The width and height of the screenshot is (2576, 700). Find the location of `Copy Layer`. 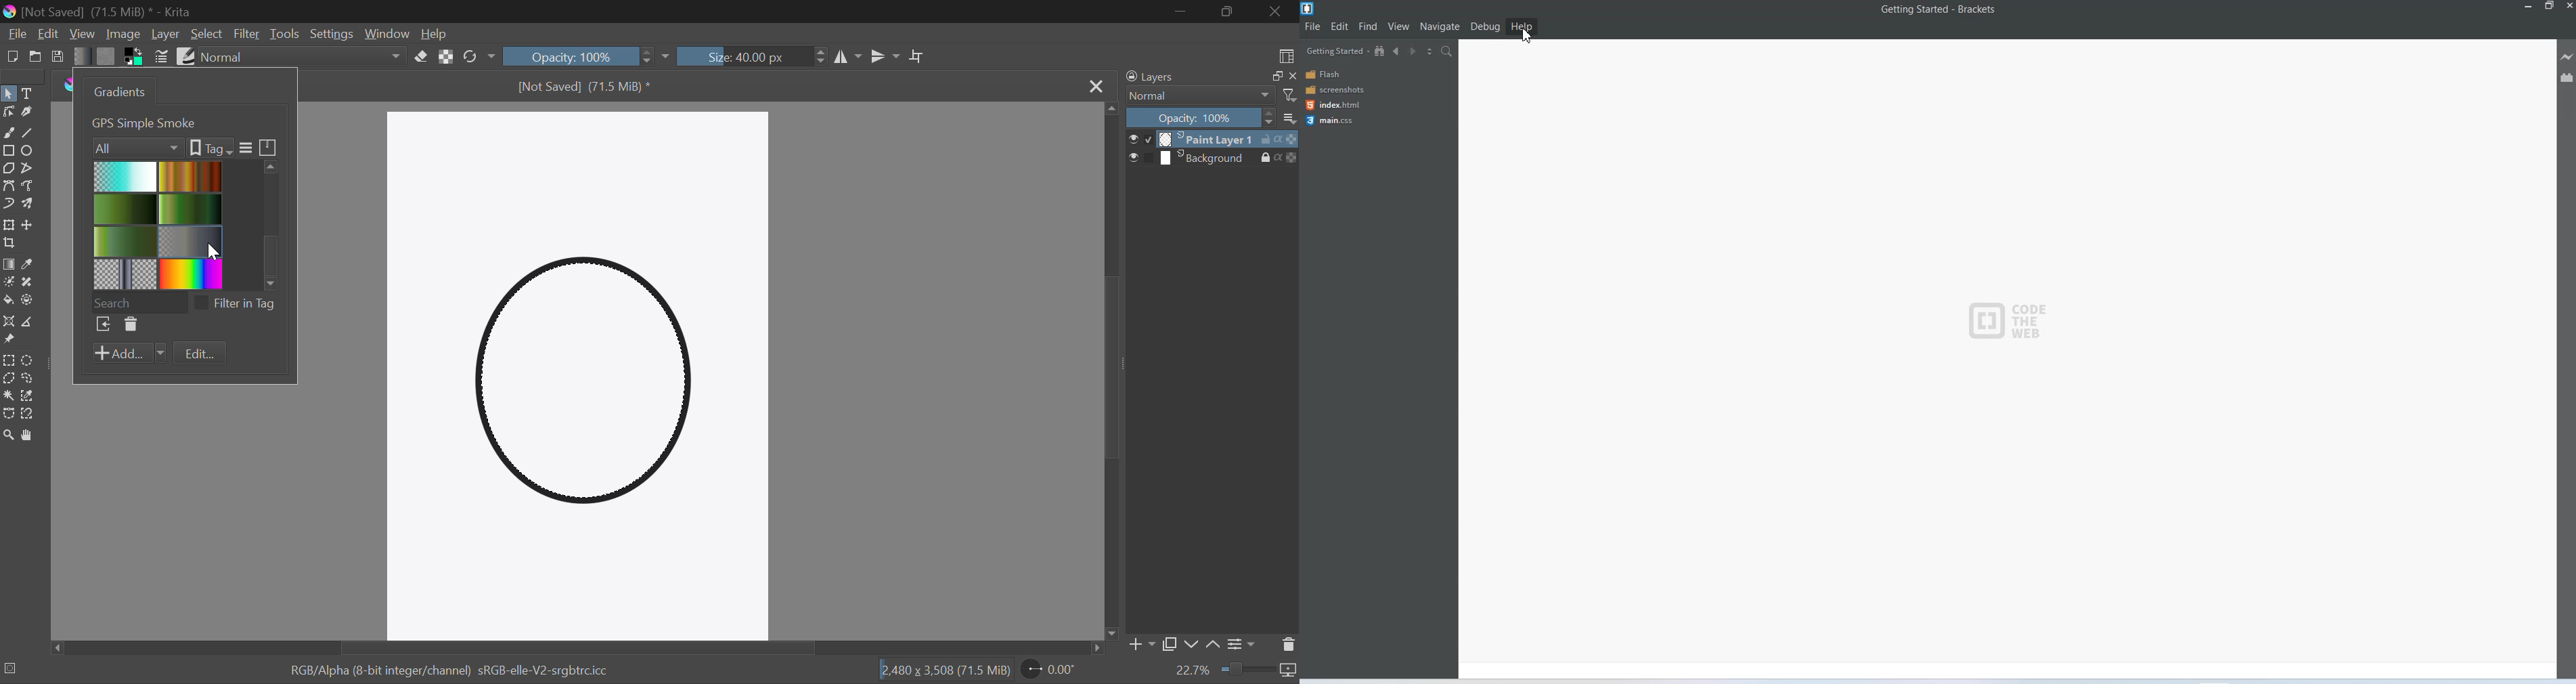

Copy Layer is located at coordinates (1171, 644).